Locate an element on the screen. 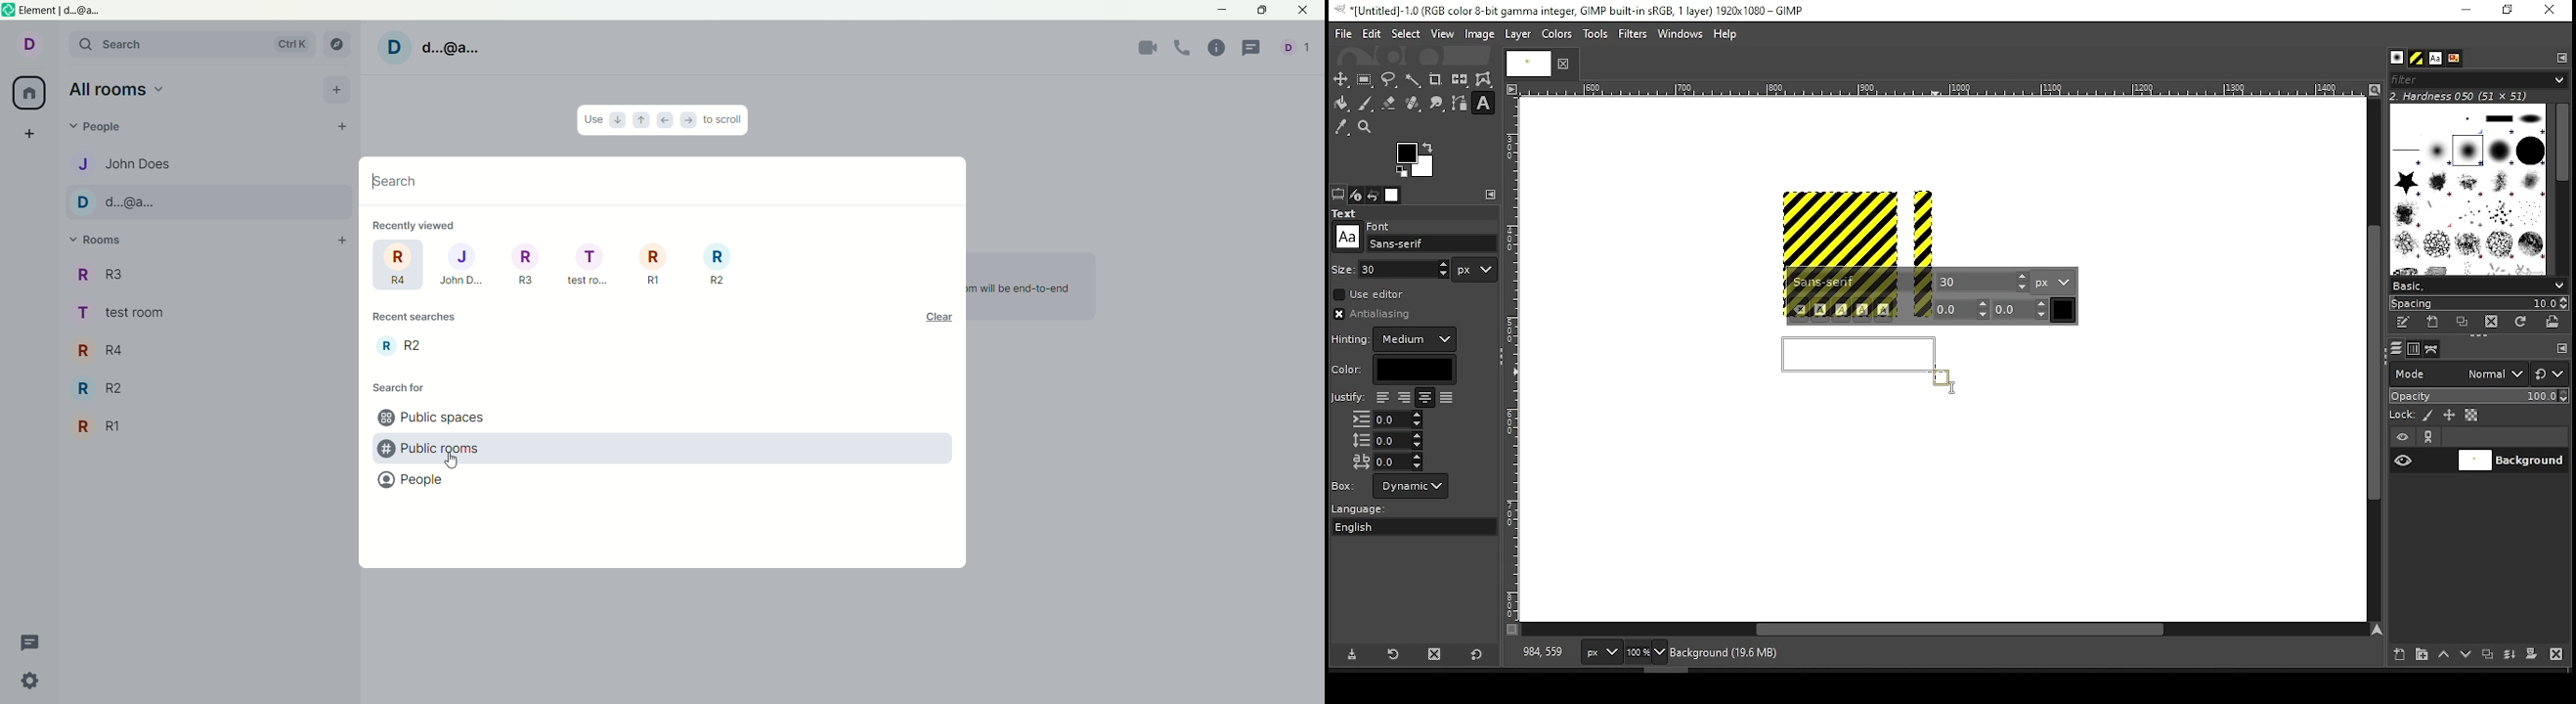 The image size is (2576, 728). recently viewed is located at coordinates (417, 226).